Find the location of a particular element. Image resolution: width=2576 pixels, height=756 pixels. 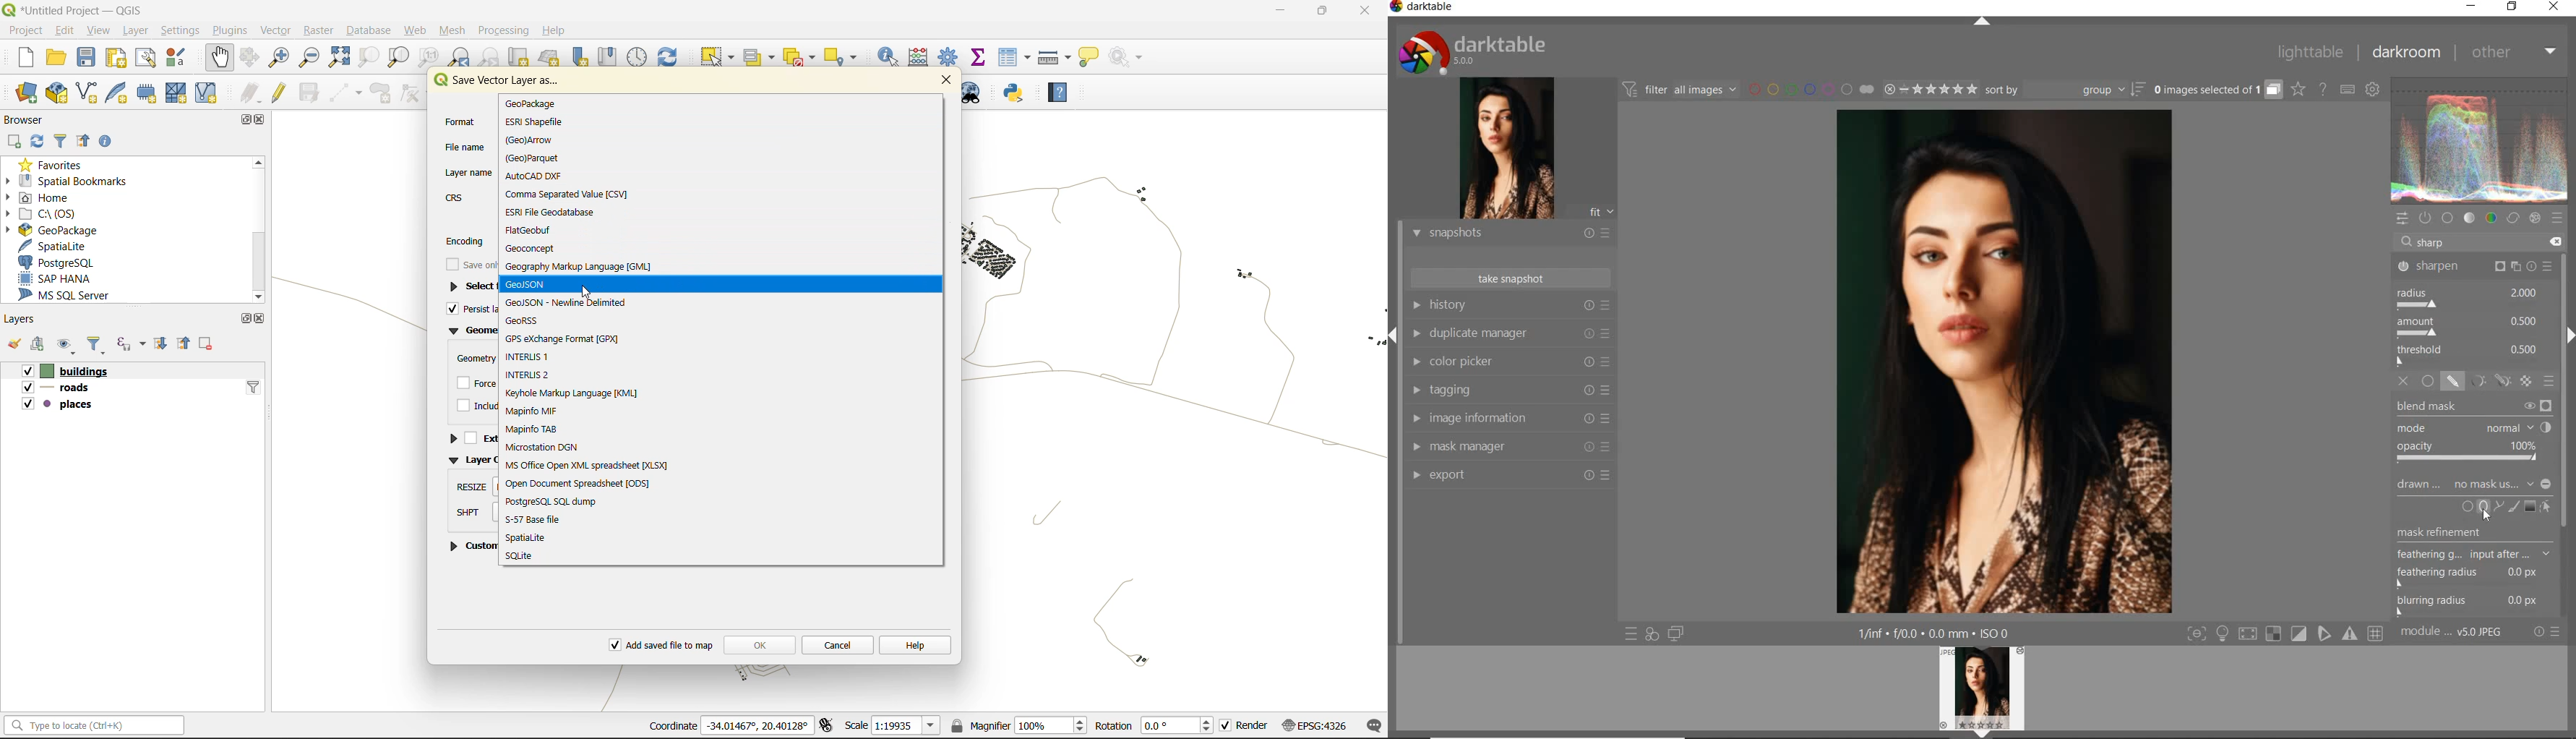

selected image is located at coordinates (2005, 362).